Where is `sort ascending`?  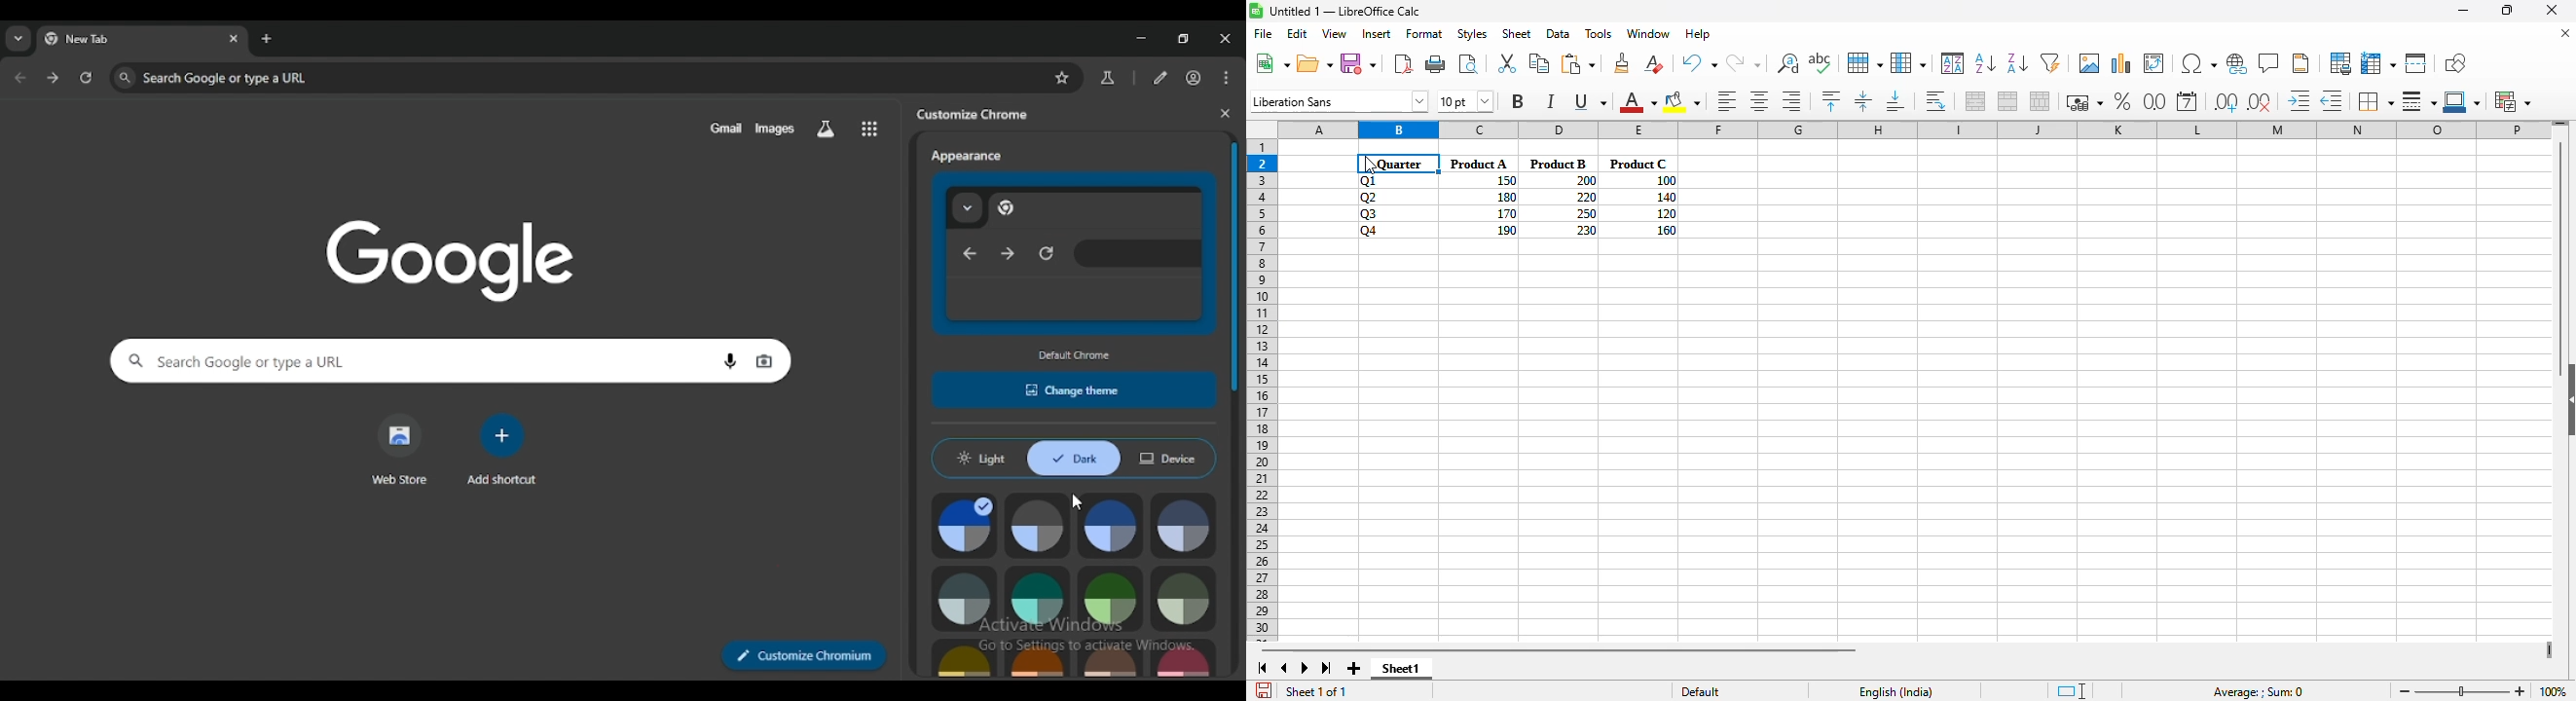 sort ascending is located at coordinates (1986, 63).